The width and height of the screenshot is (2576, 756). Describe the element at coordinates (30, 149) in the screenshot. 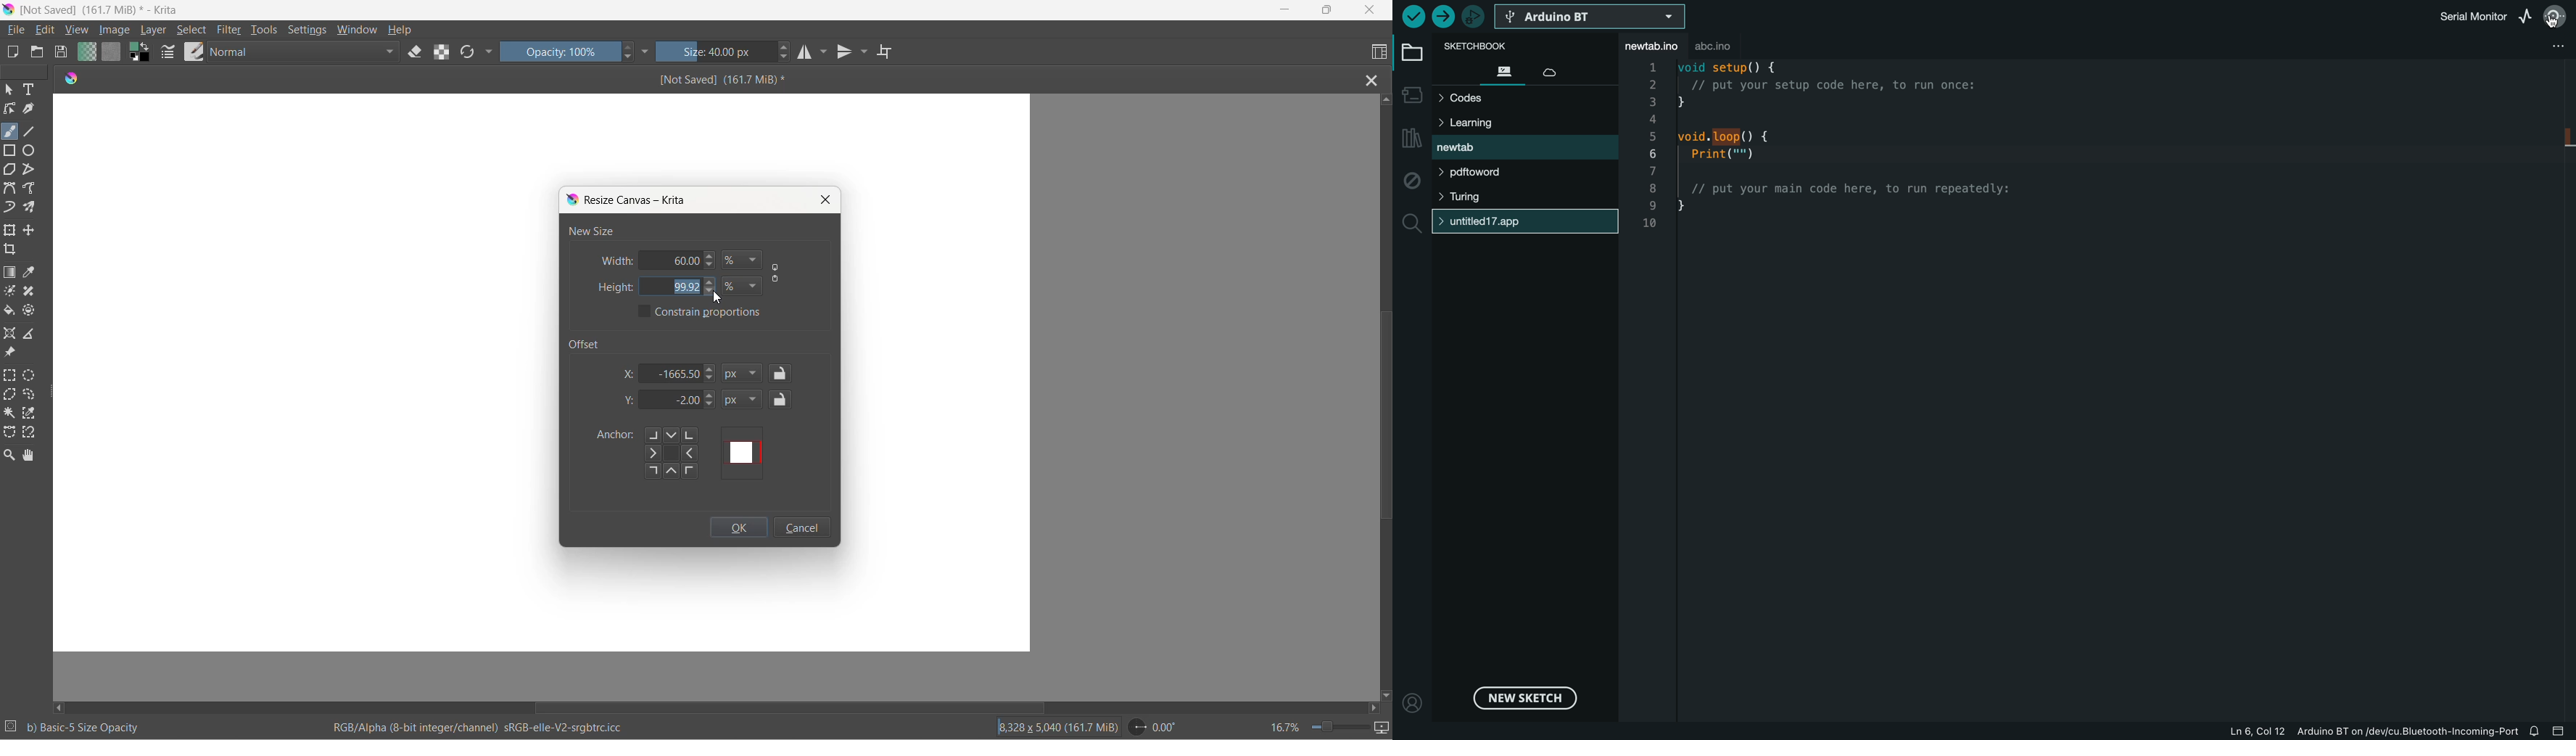

I see `ellipse tool` at that location.